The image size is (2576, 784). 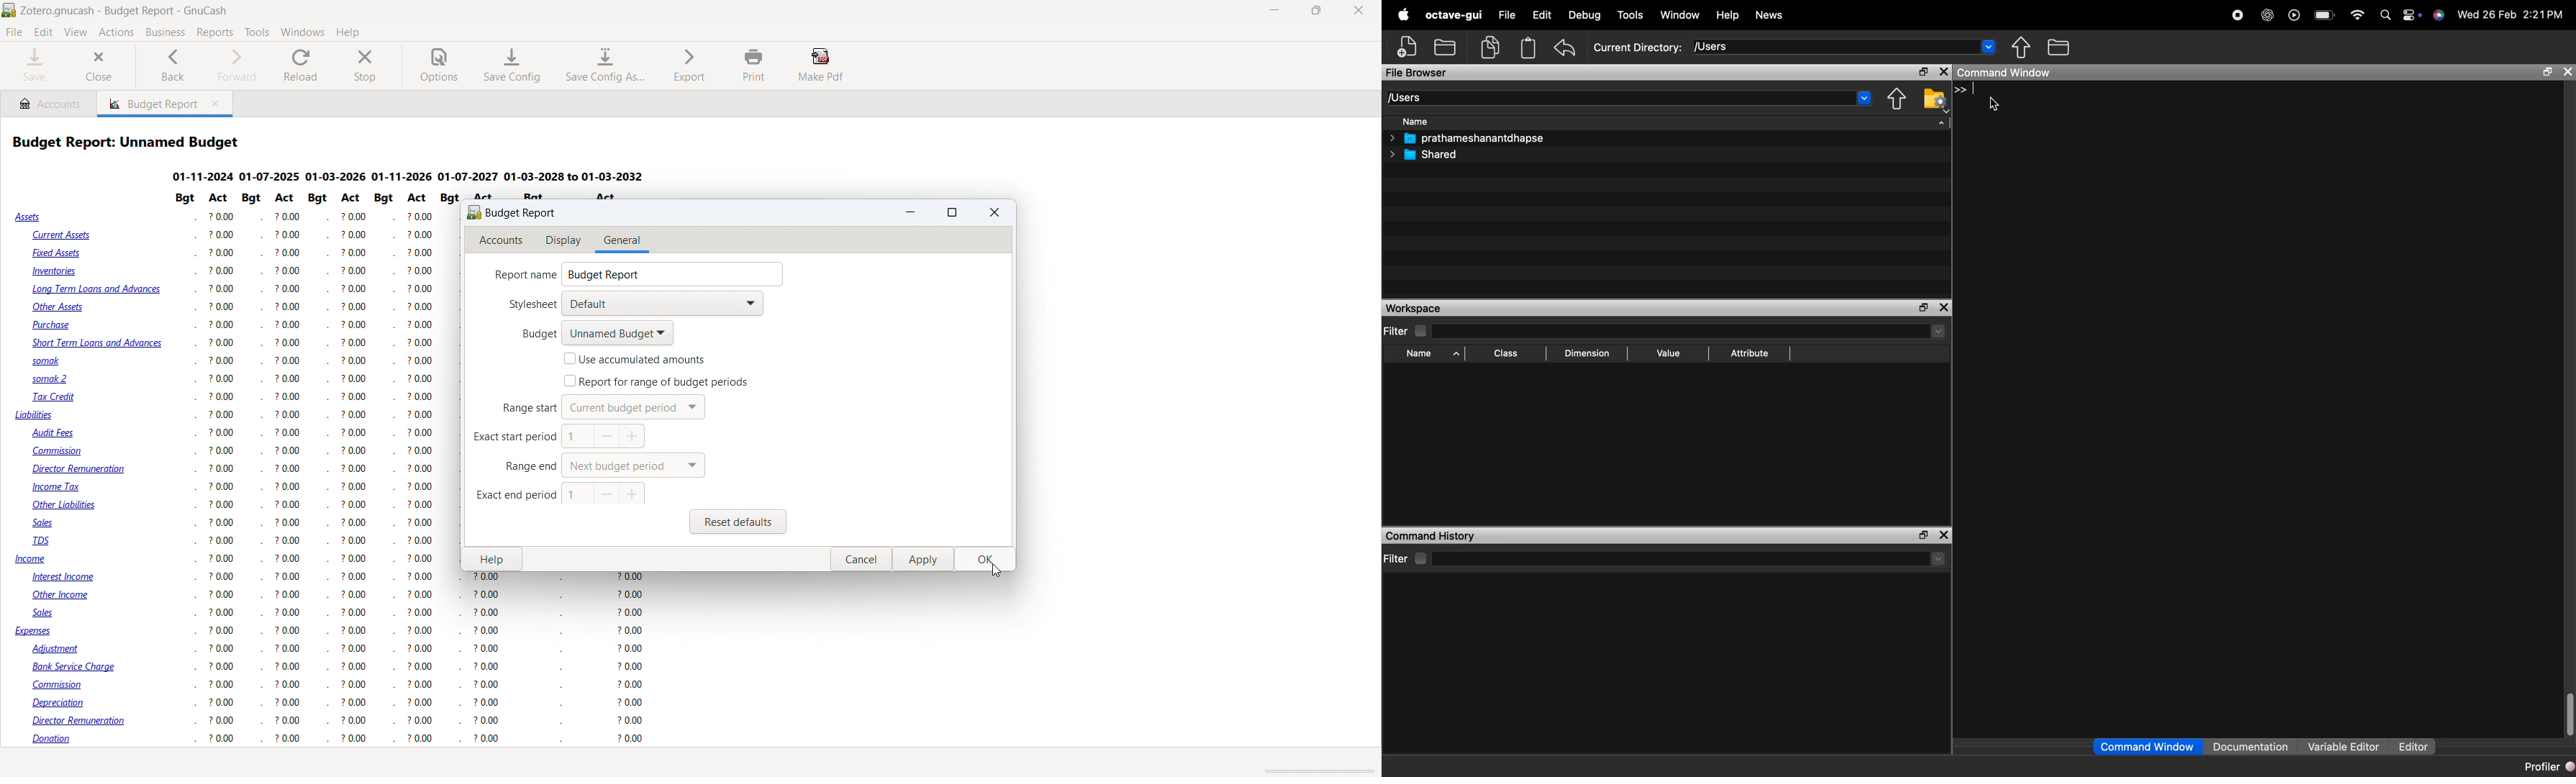 What do you see at coordinates (2270, 15) in the screenshot?
I see `AI` at bounding box center [2270, 15].